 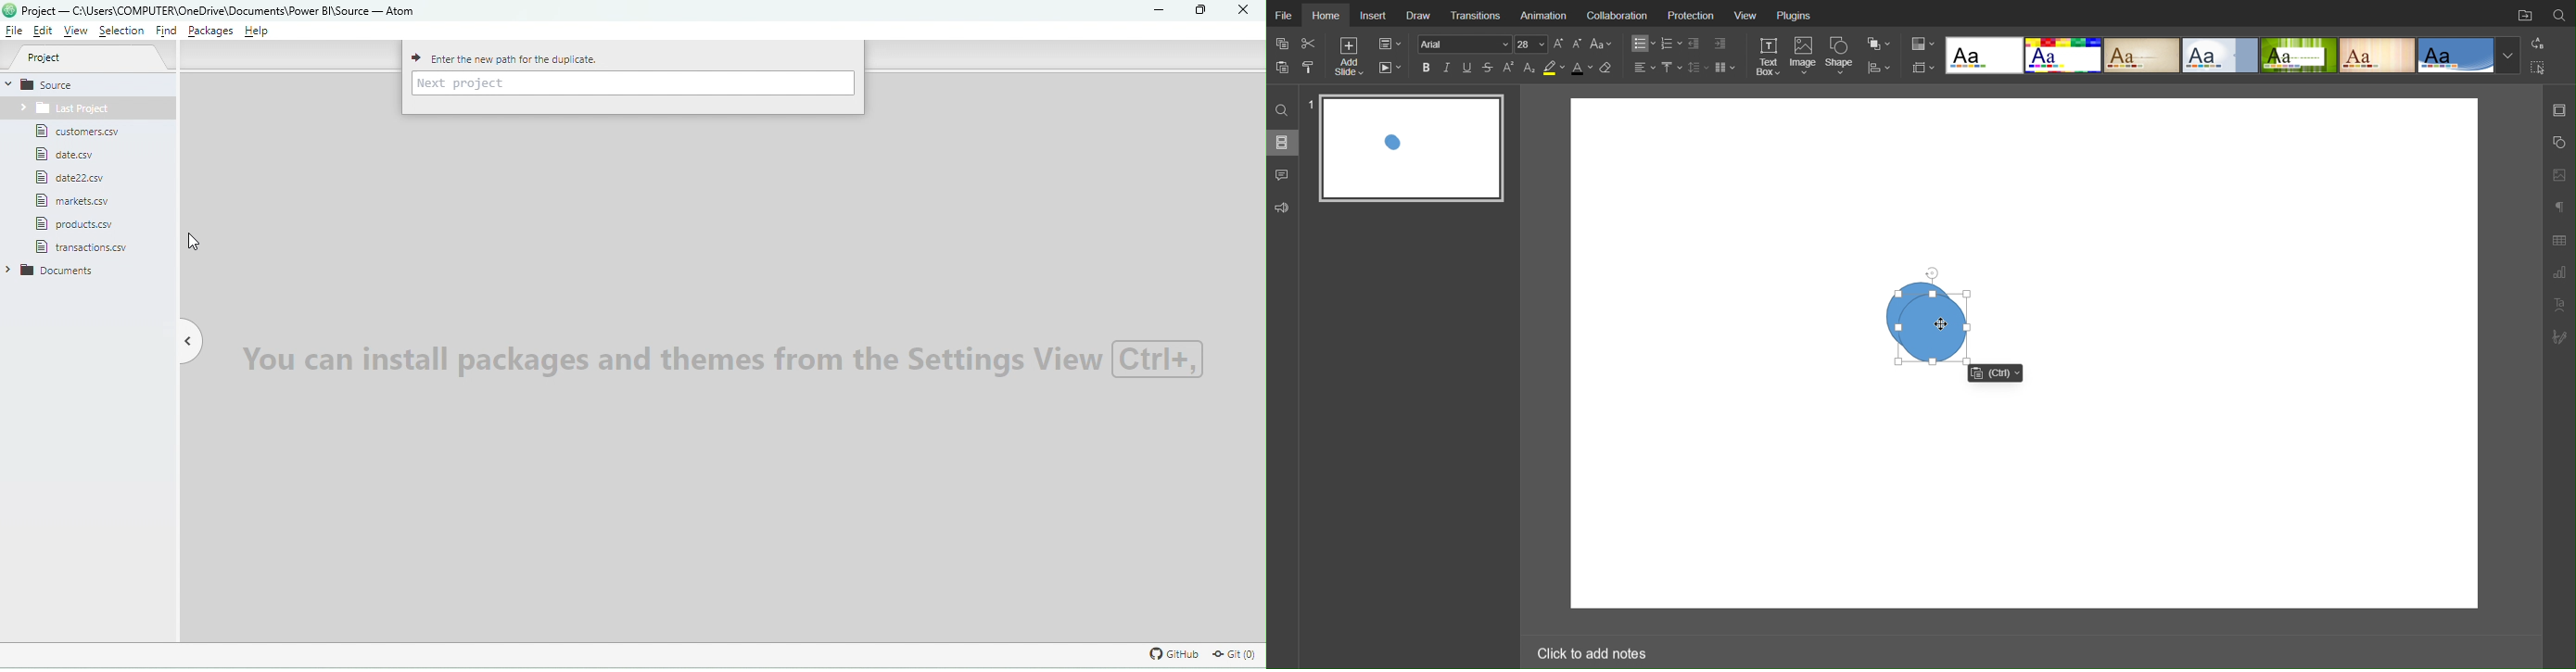 I want to click on Playback Settings, so click(x=1390, y=68).